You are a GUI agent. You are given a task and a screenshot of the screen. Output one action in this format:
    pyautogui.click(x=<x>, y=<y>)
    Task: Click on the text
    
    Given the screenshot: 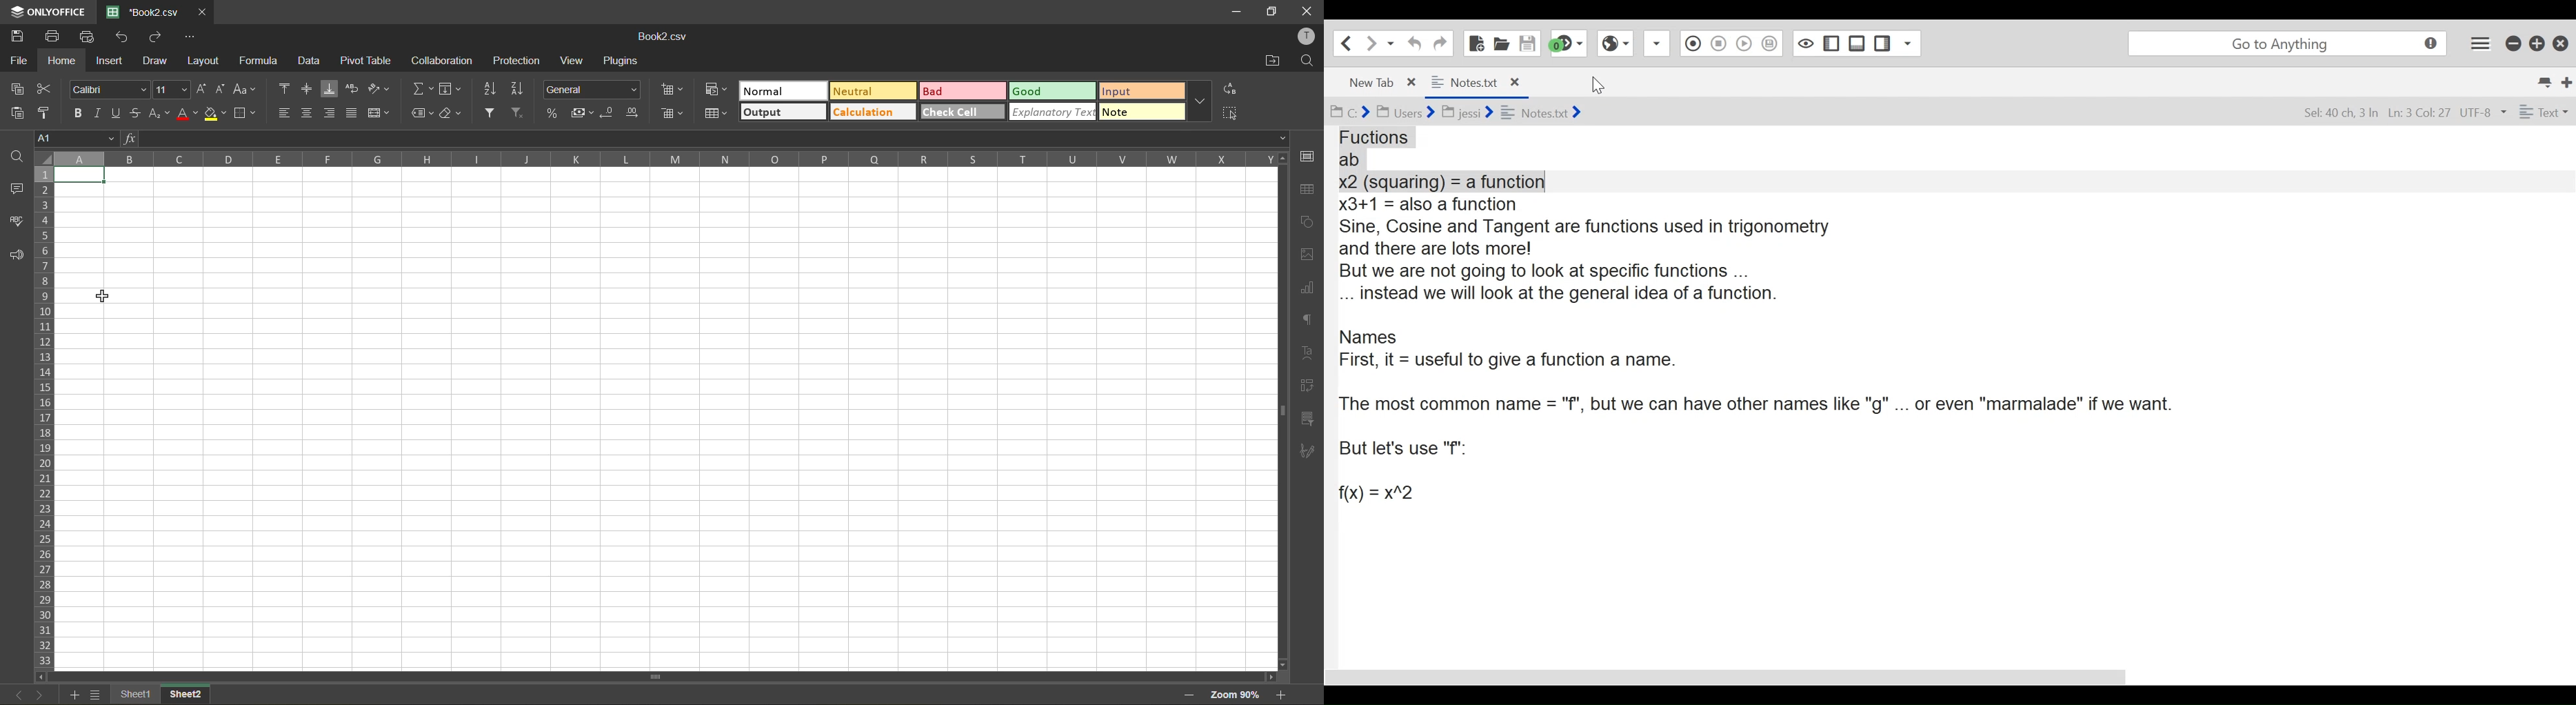 What is the action you would take?
    pyautogui.click(x=1308, y=353)
    